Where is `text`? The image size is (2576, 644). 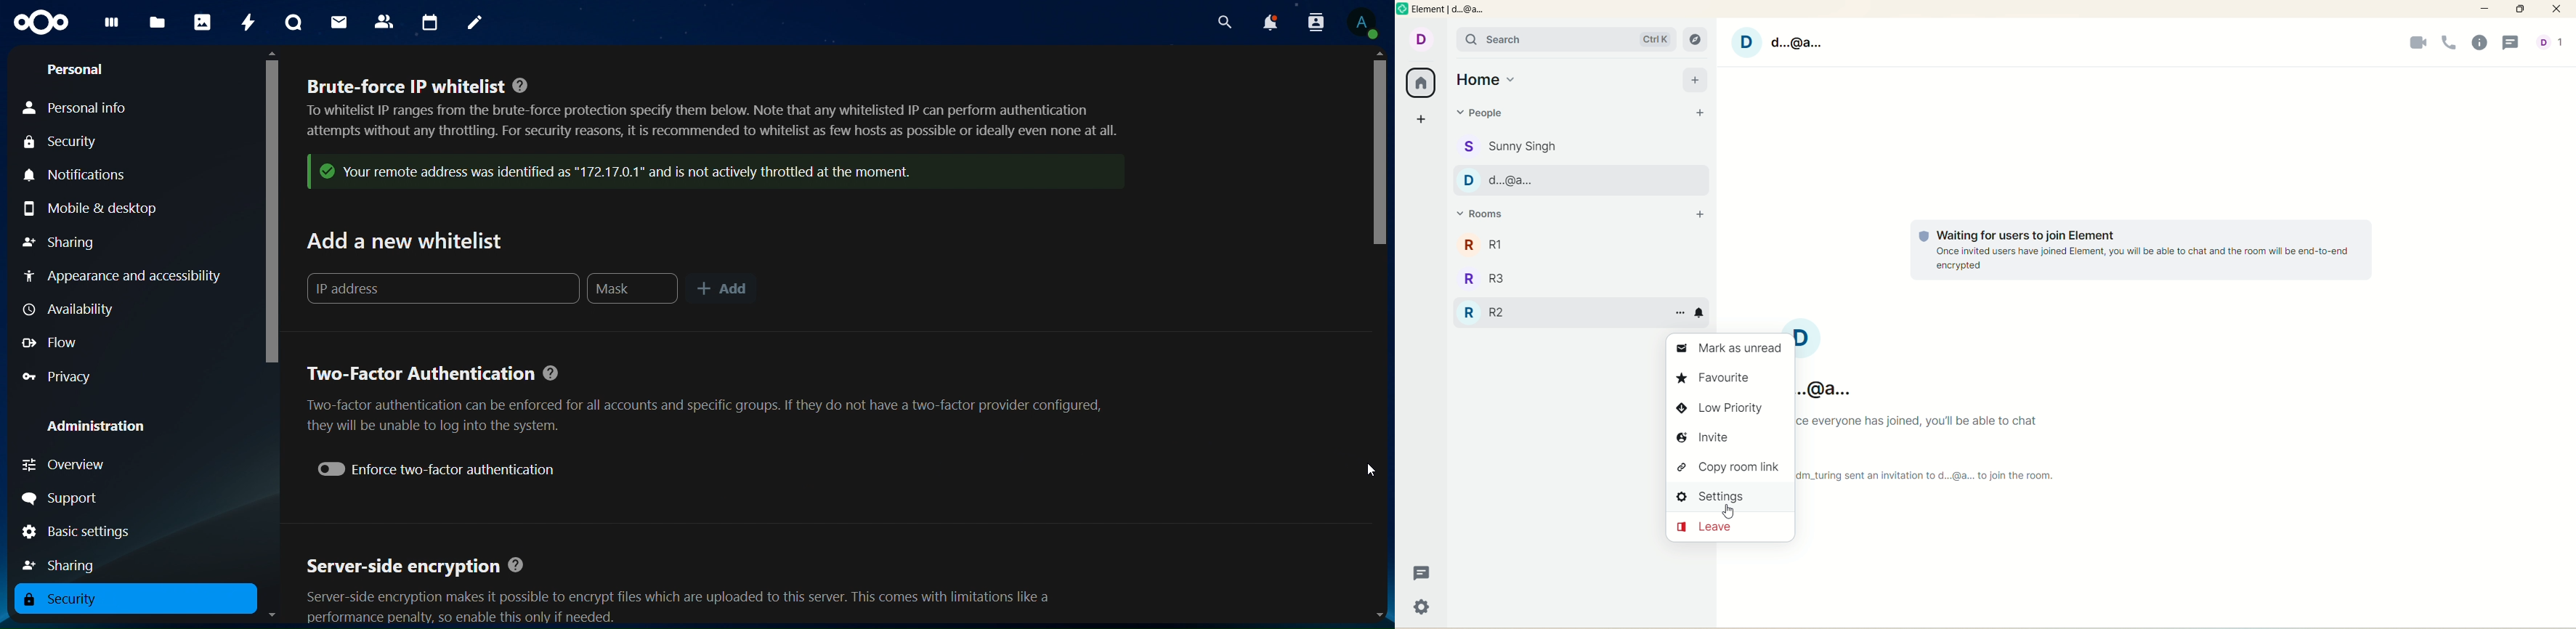
text is located at coordinates (2148, 250).